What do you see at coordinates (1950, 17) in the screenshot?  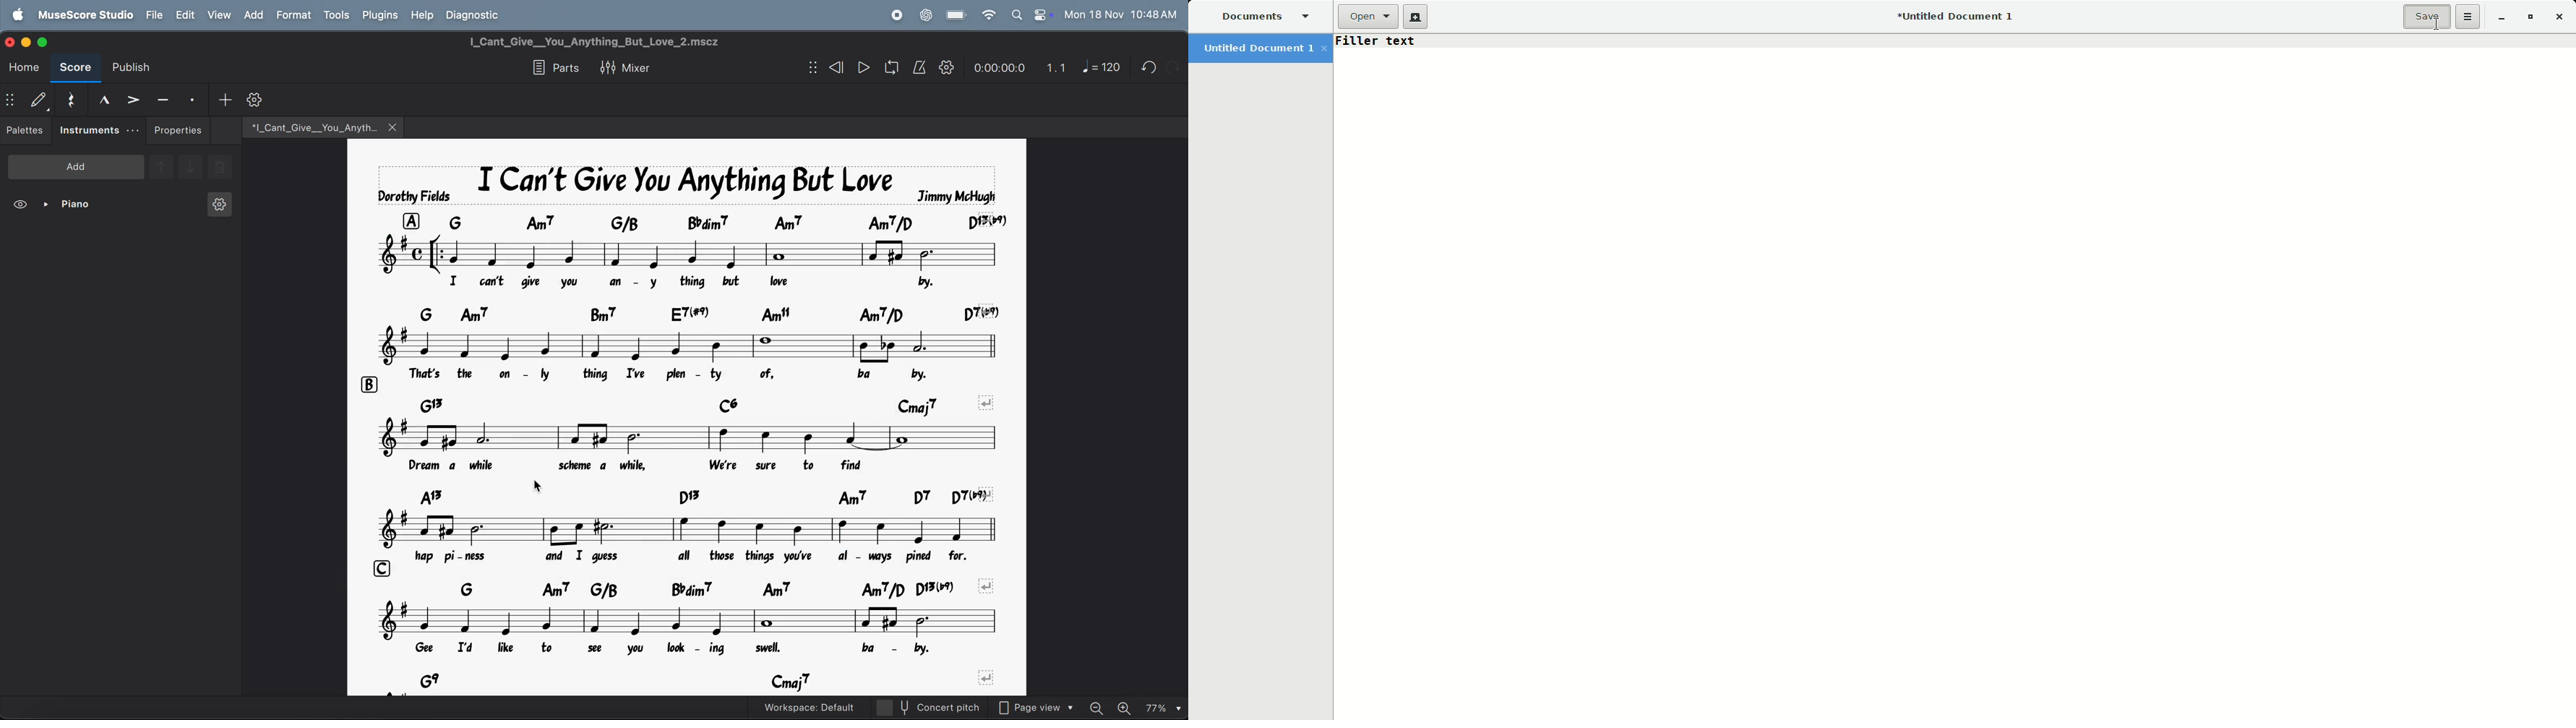 I see `Untitled Document 1` at bounding box center [1950, 17].